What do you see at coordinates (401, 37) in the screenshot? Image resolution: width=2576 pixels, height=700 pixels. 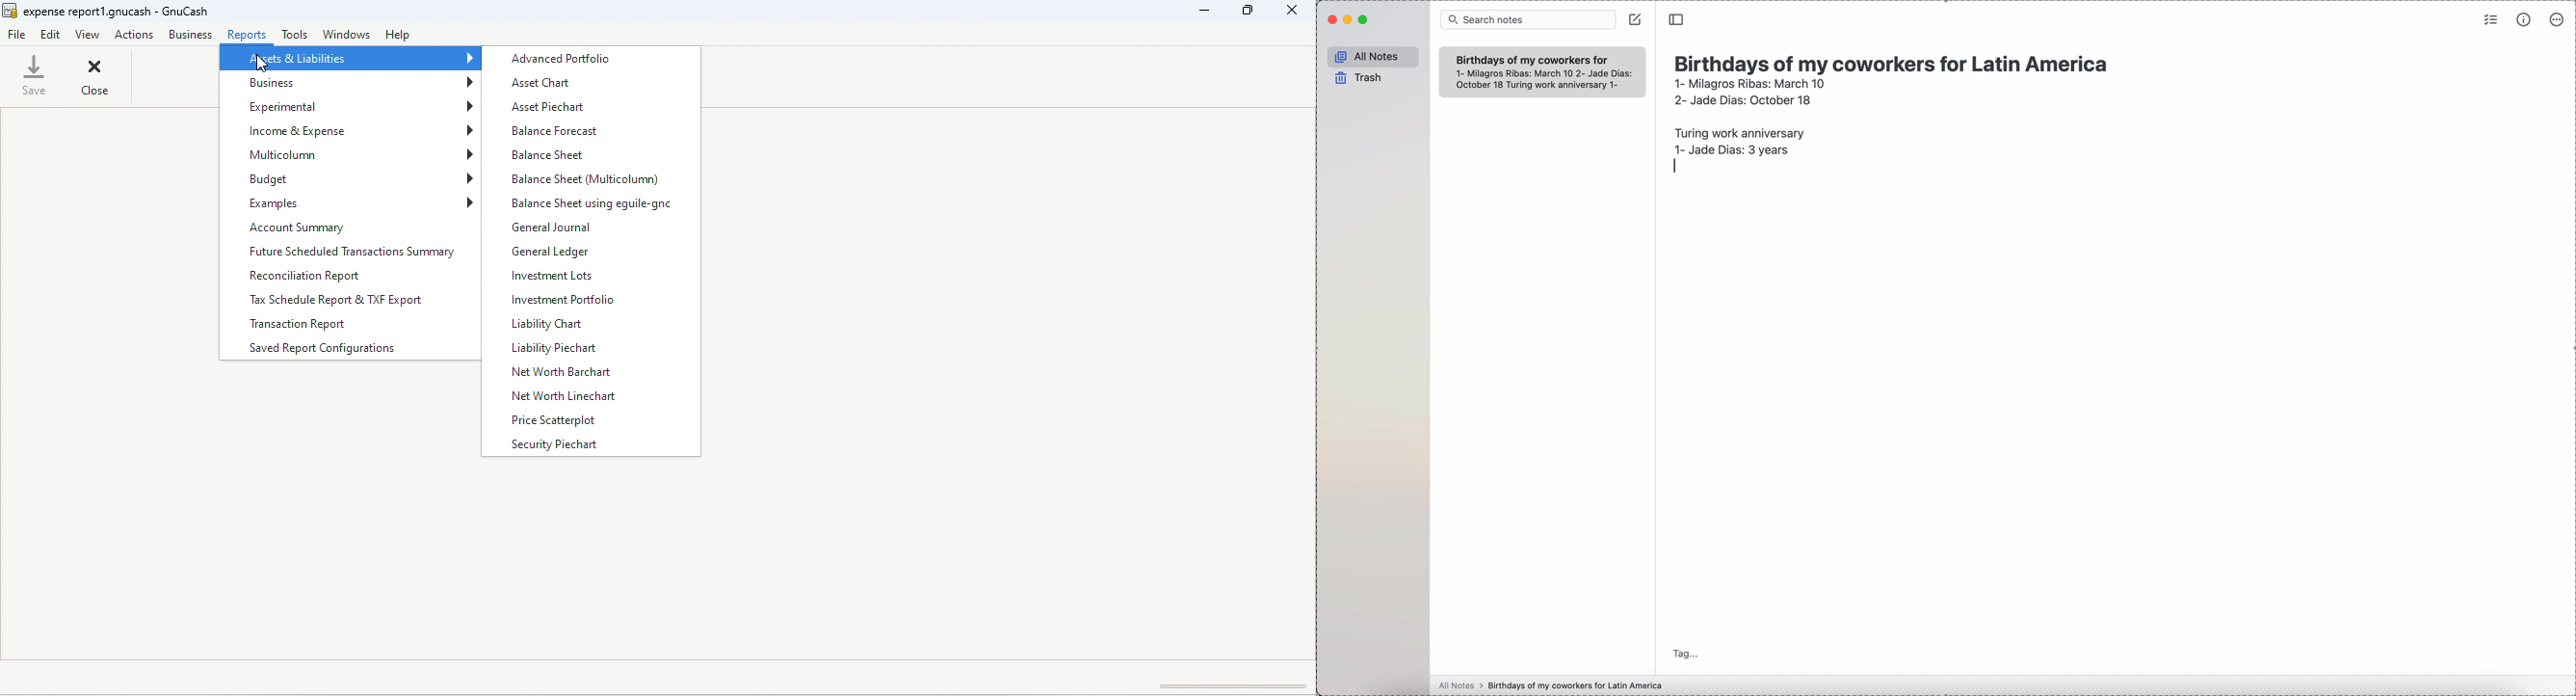 I see `help` at bounding box center [401, 37].